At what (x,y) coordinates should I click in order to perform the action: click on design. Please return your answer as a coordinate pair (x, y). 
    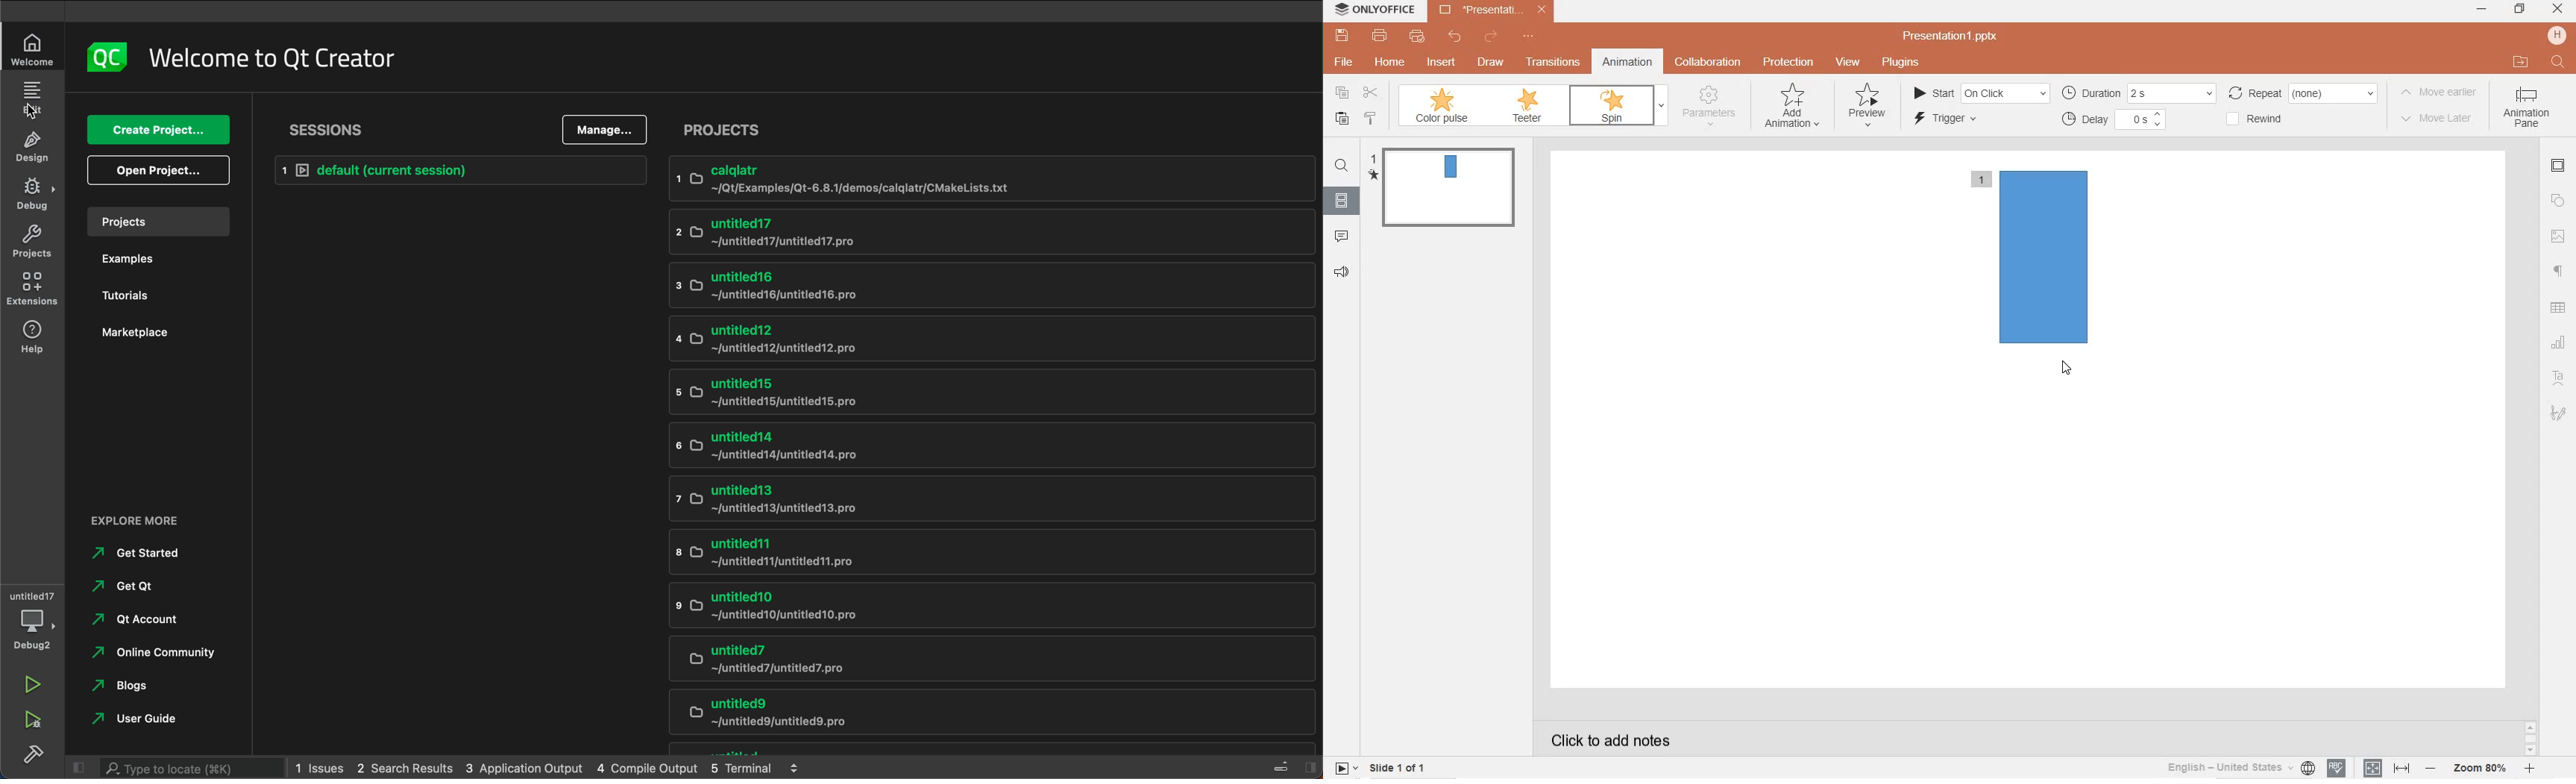
    Looking at the image, I should click on (34, 145).